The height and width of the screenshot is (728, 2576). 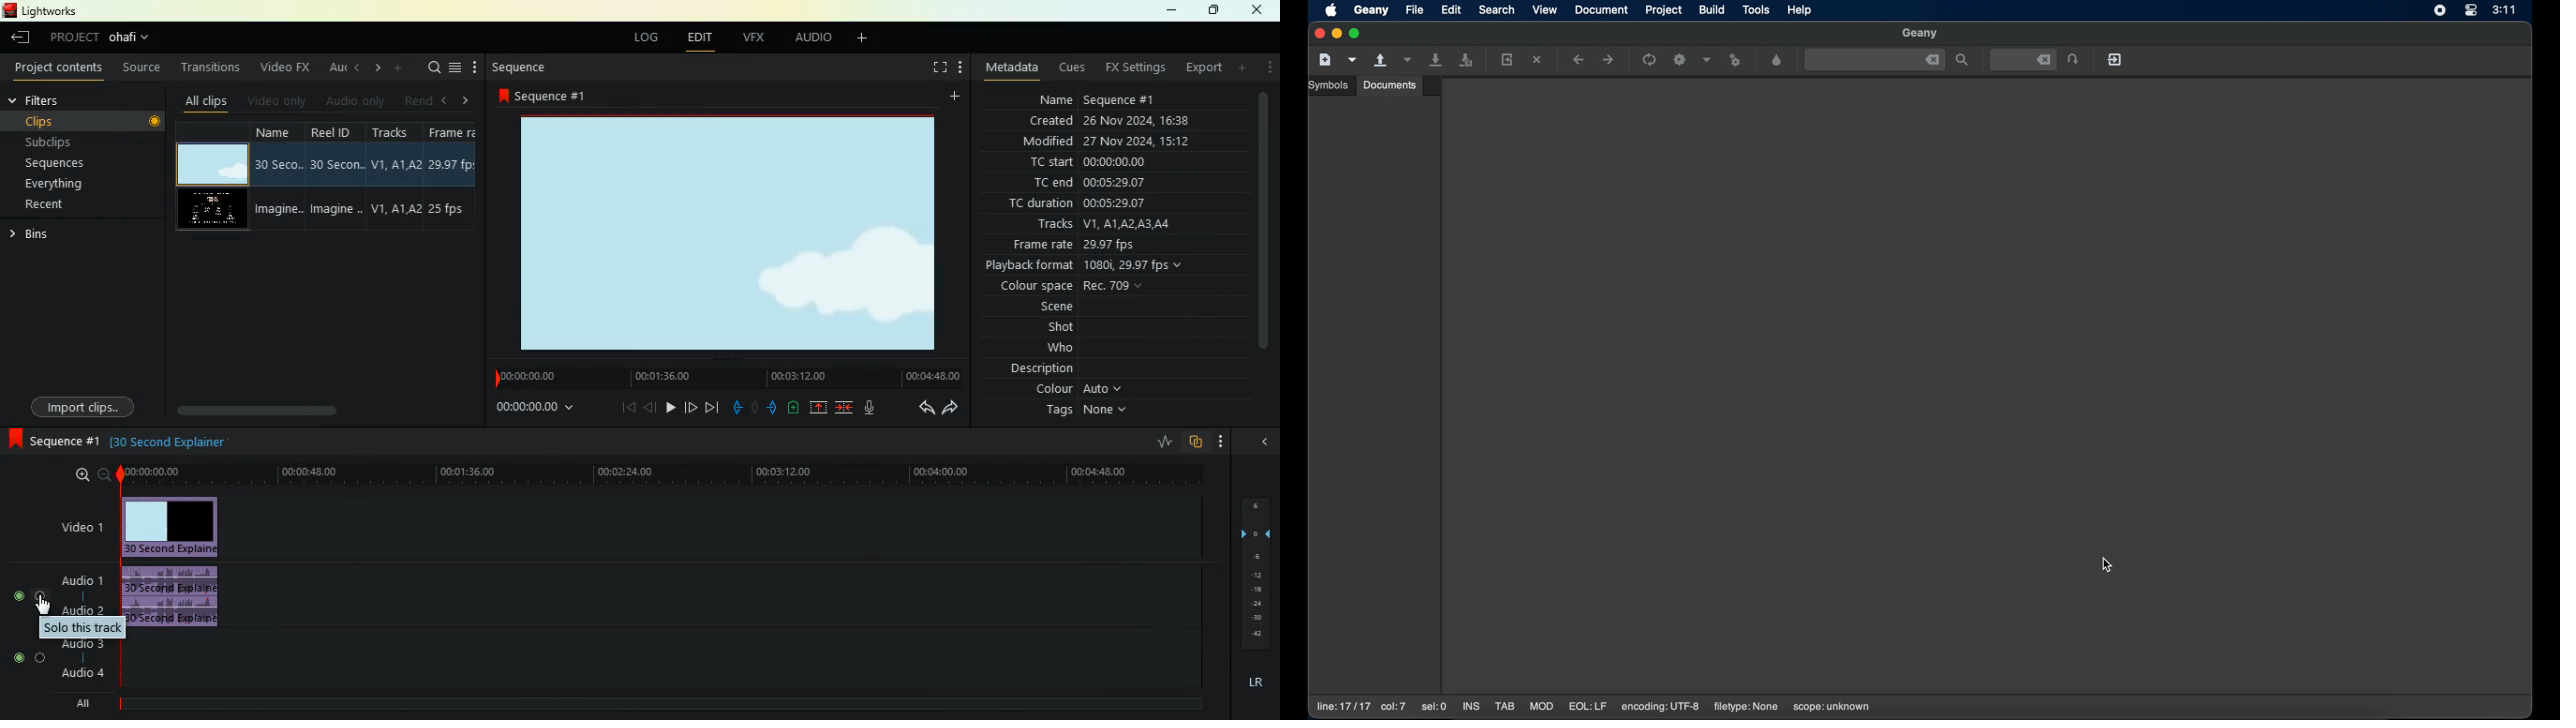 What do you see at coordinates (1081, 412) in the screenshot?
I see `tags` at bounding box center [1081, 412].